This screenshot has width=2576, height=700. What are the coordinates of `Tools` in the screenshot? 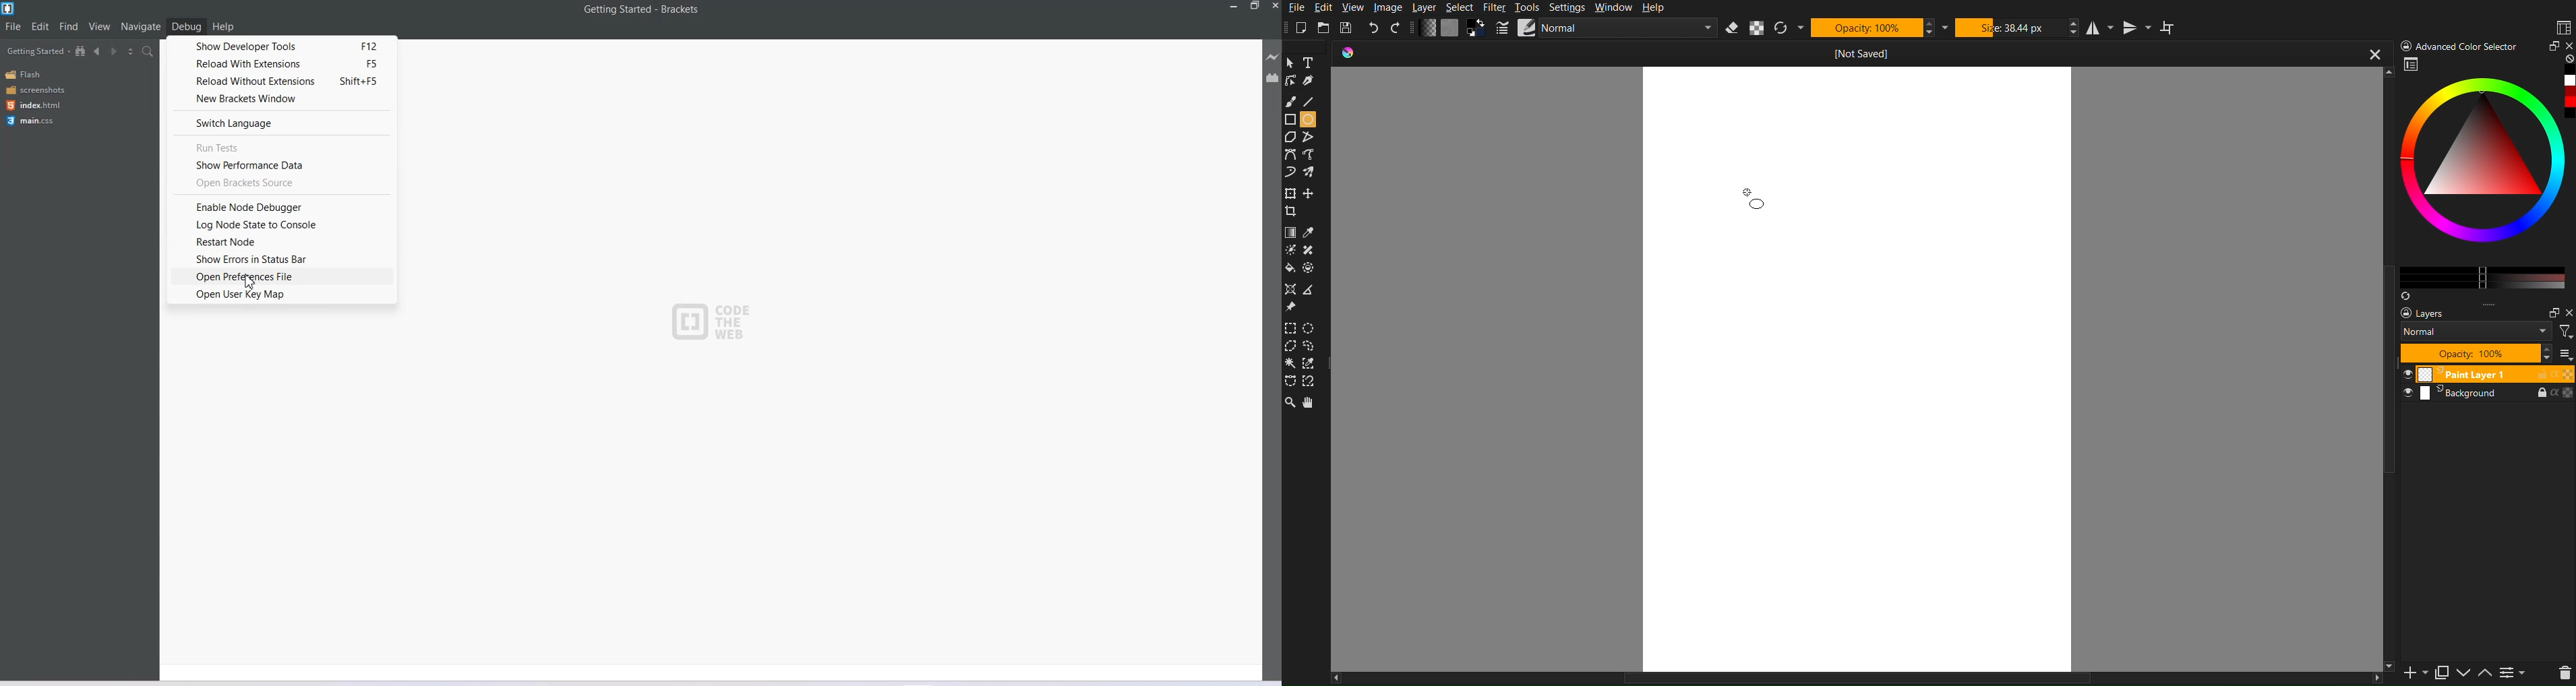 It's located at (1529, 6).